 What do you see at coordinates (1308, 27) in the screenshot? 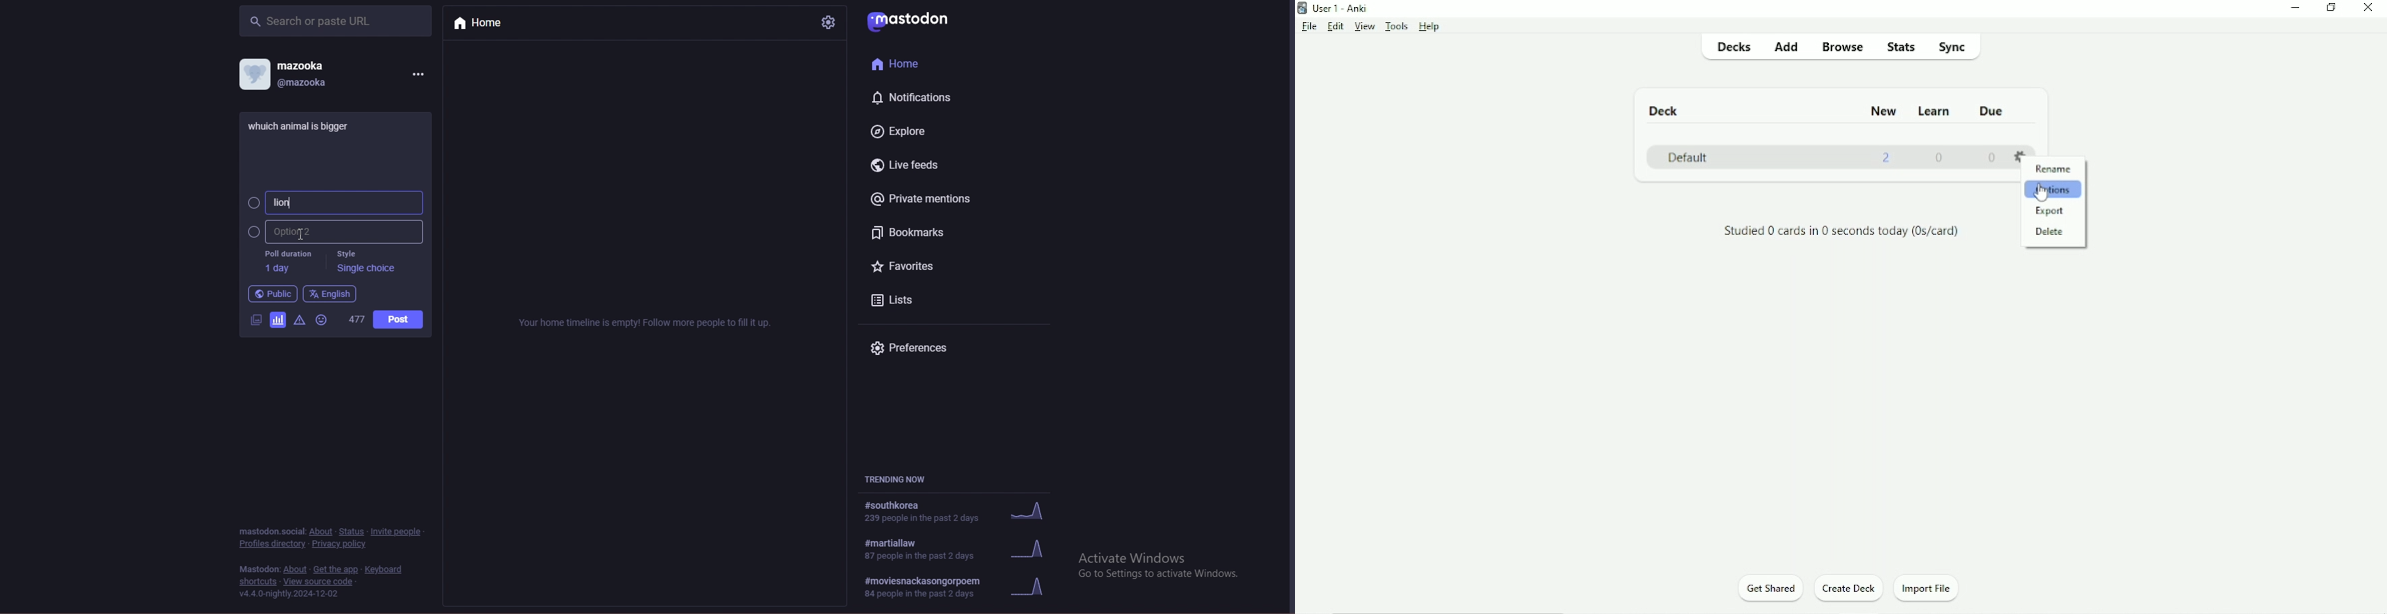
I see `File` at bounding box center [1308, 27].